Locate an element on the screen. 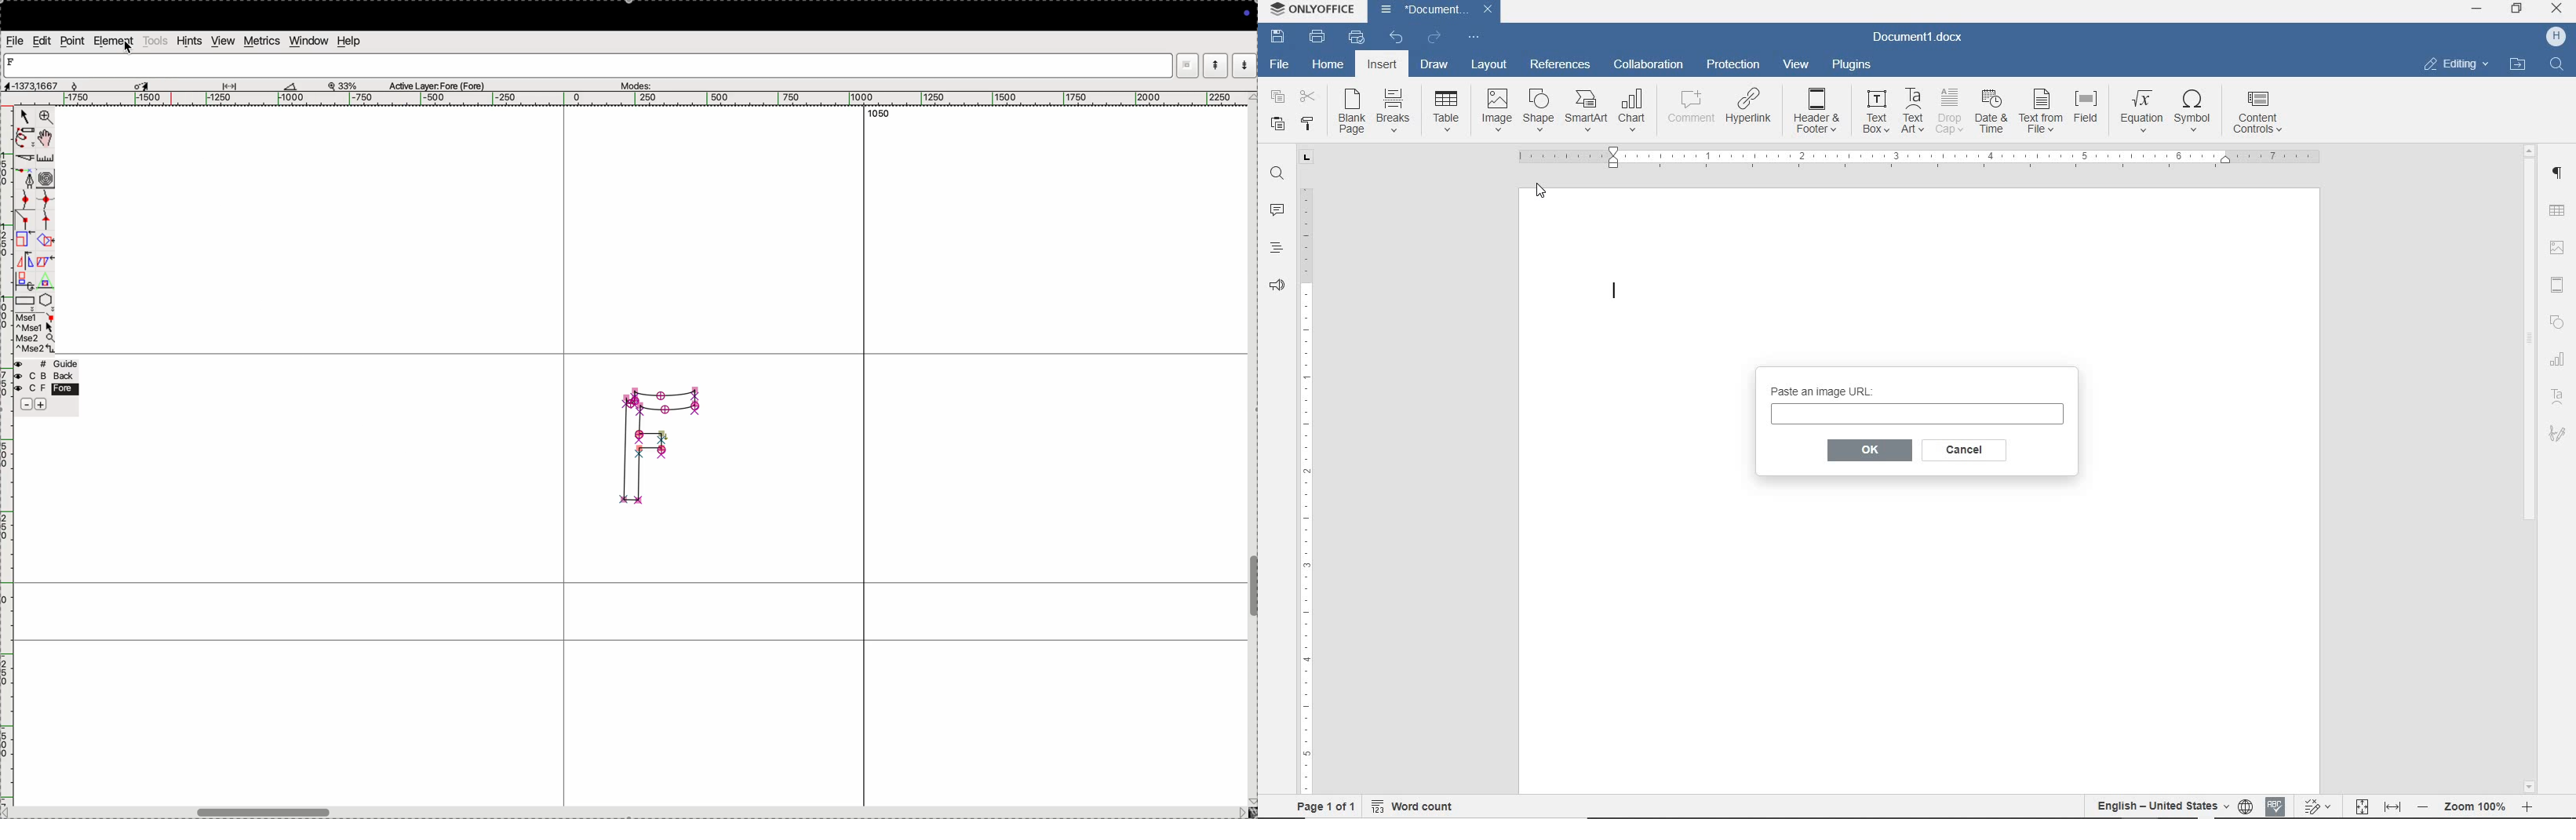 Image resolution: width=2576 pixels, height=840 pixels. feedback & support is located at coordinates (1278, 284).